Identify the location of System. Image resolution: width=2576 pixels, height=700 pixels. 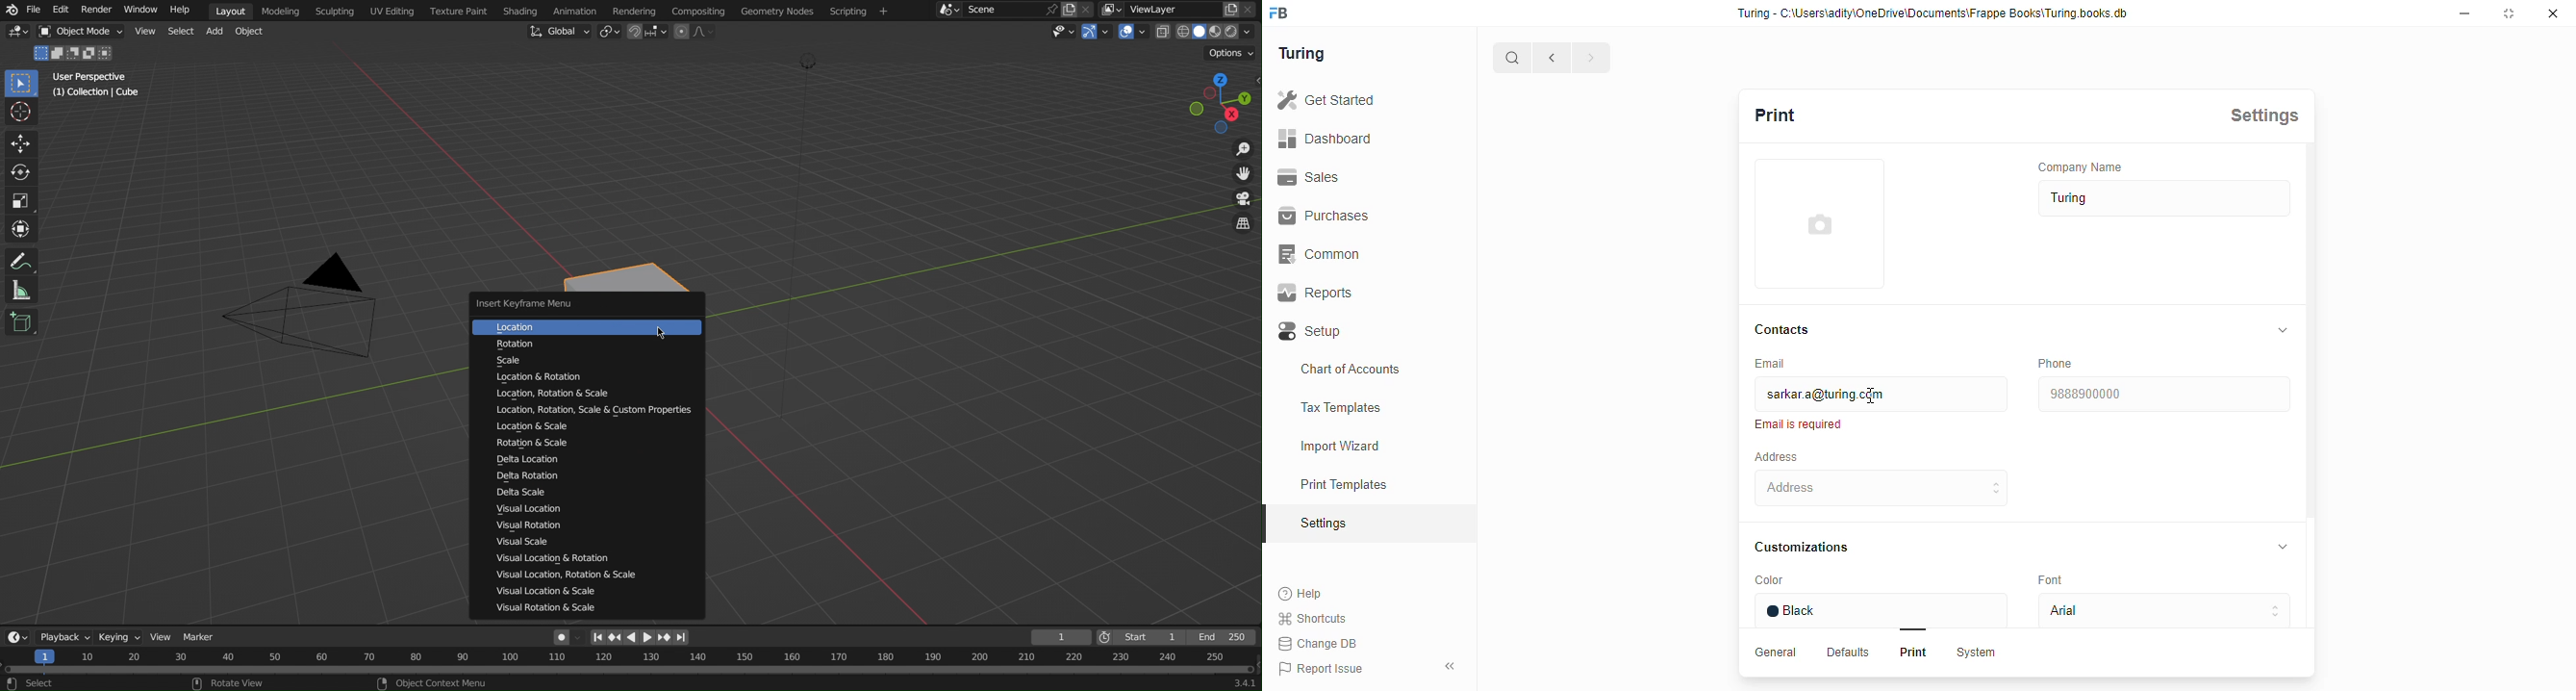
(1979, 654).